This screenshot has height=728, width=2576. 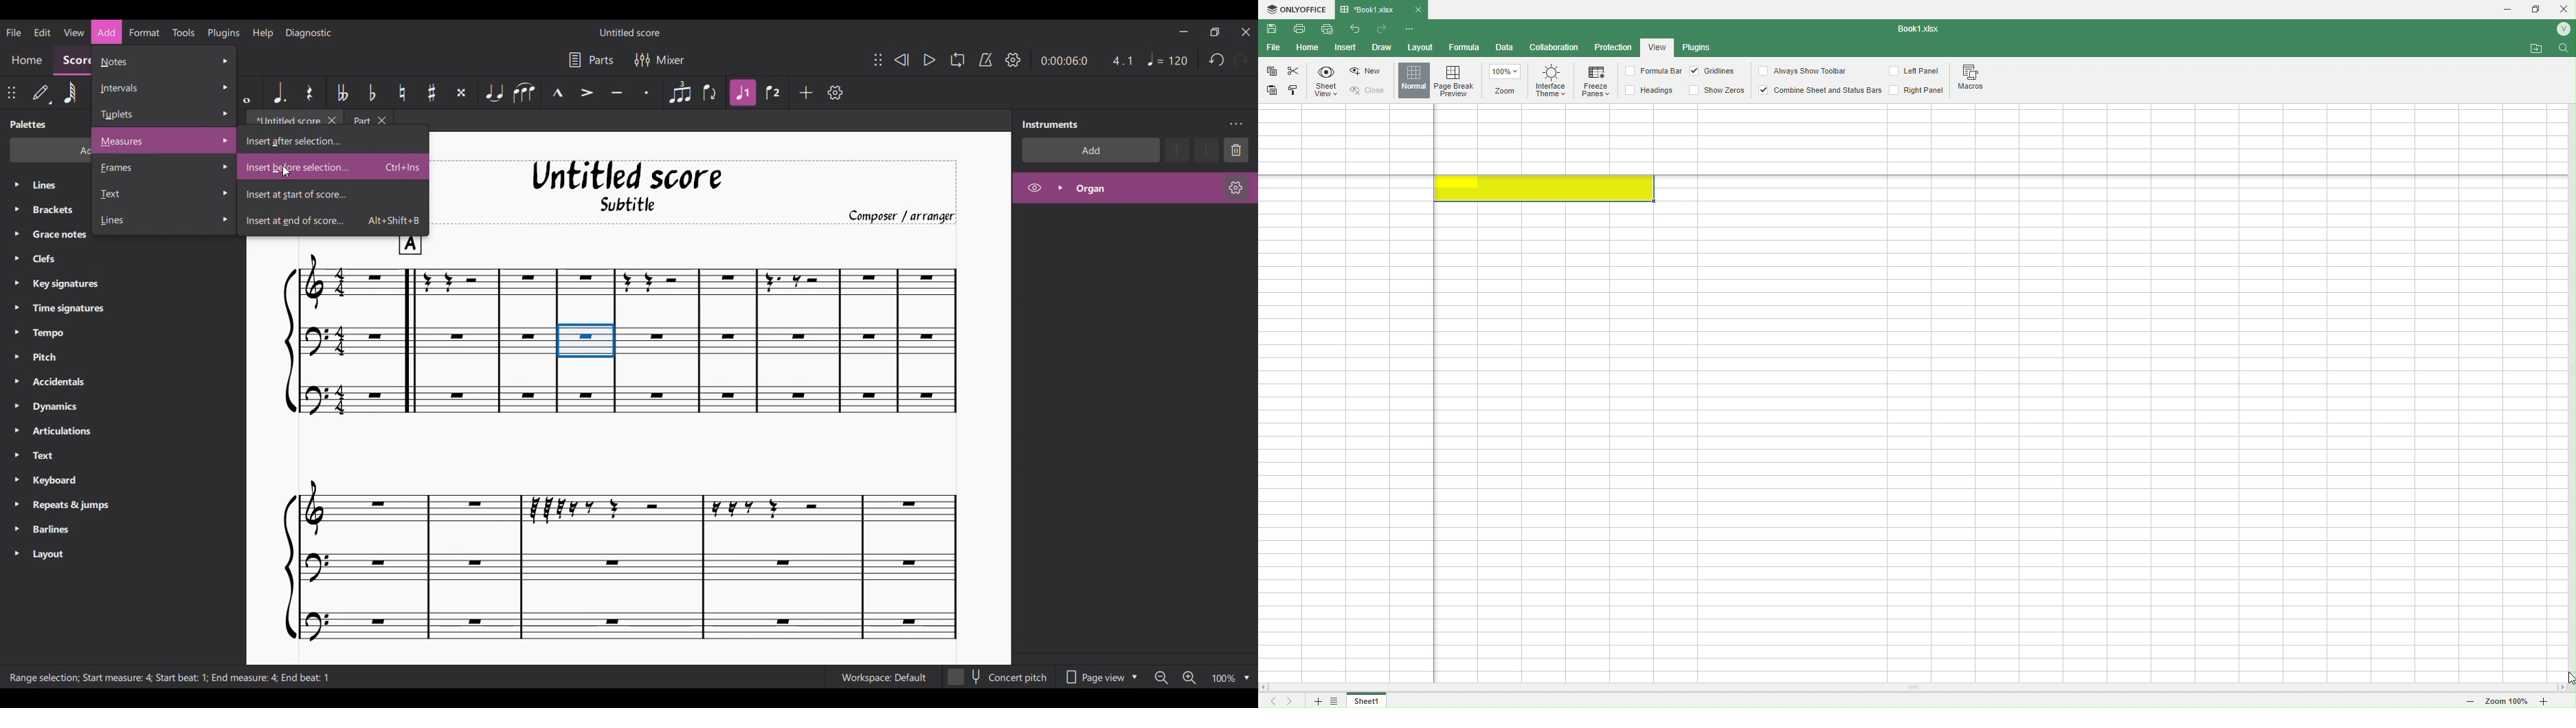 What do you see at coordinates (1328, 82) in the screenshot?
I see `Sheet View` at bounding box center [1328, 82].